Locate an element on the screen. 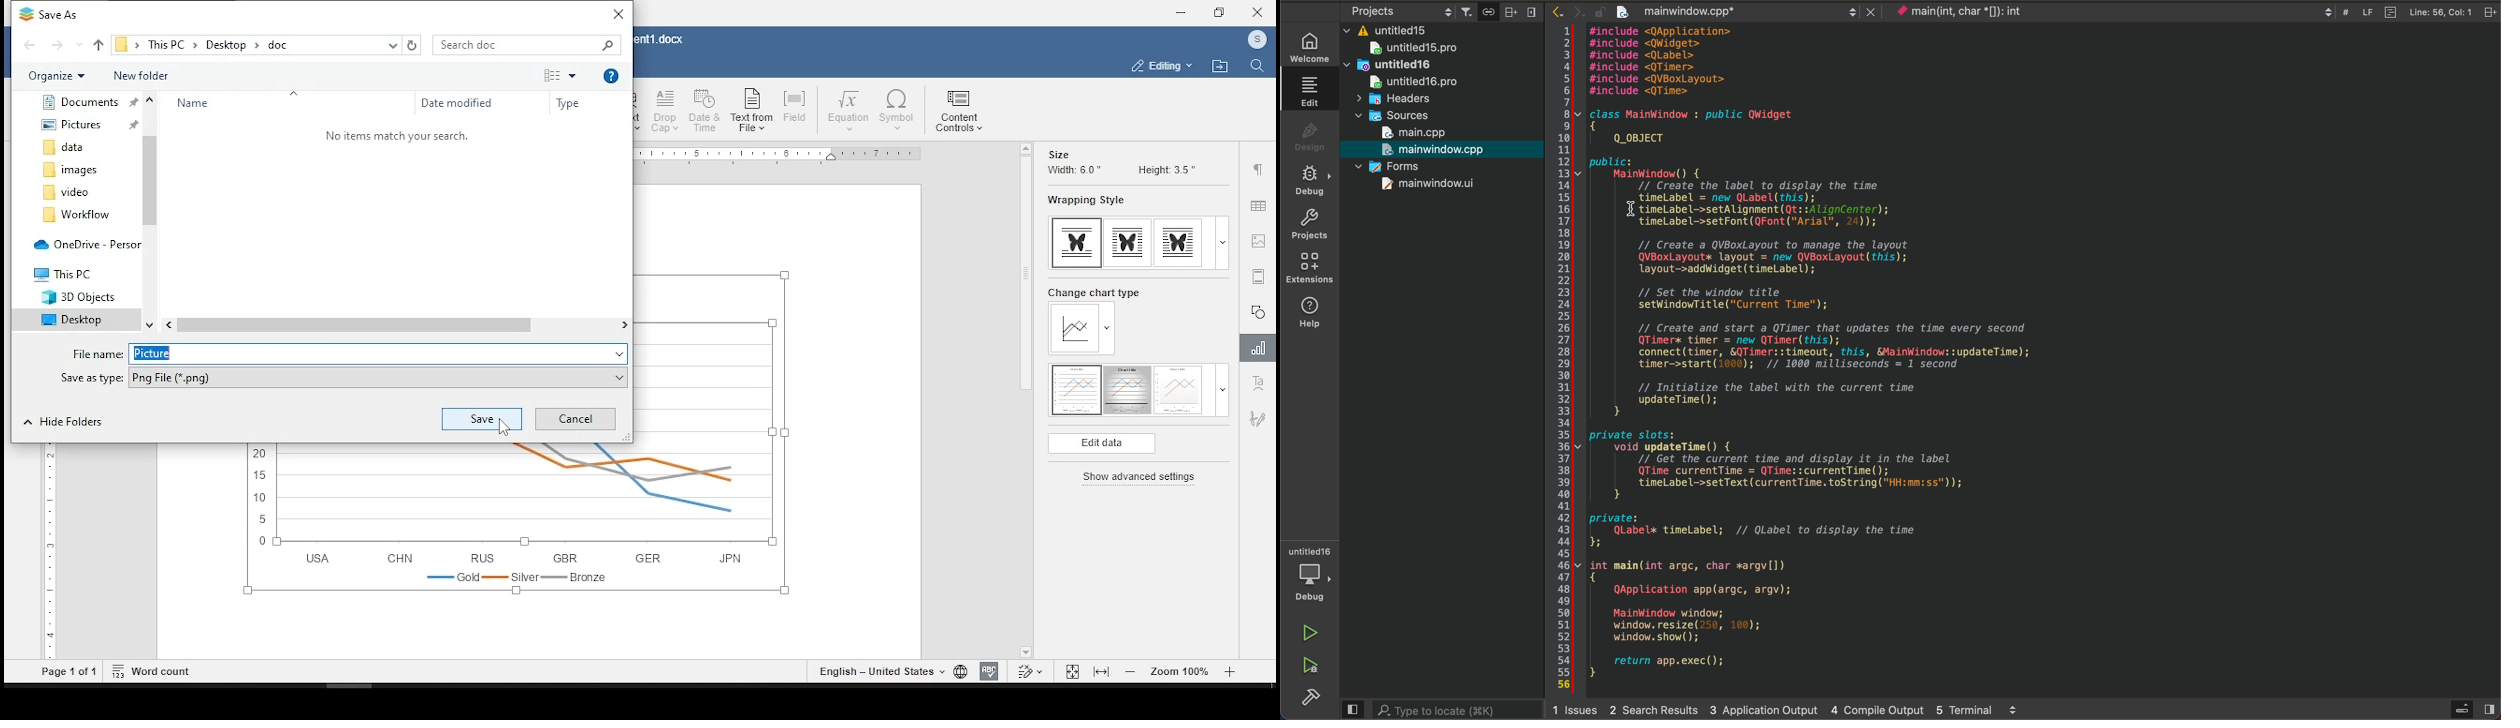 The width and height of the screenshot is (2520, 728). Name is located at coordinates (239, 104).